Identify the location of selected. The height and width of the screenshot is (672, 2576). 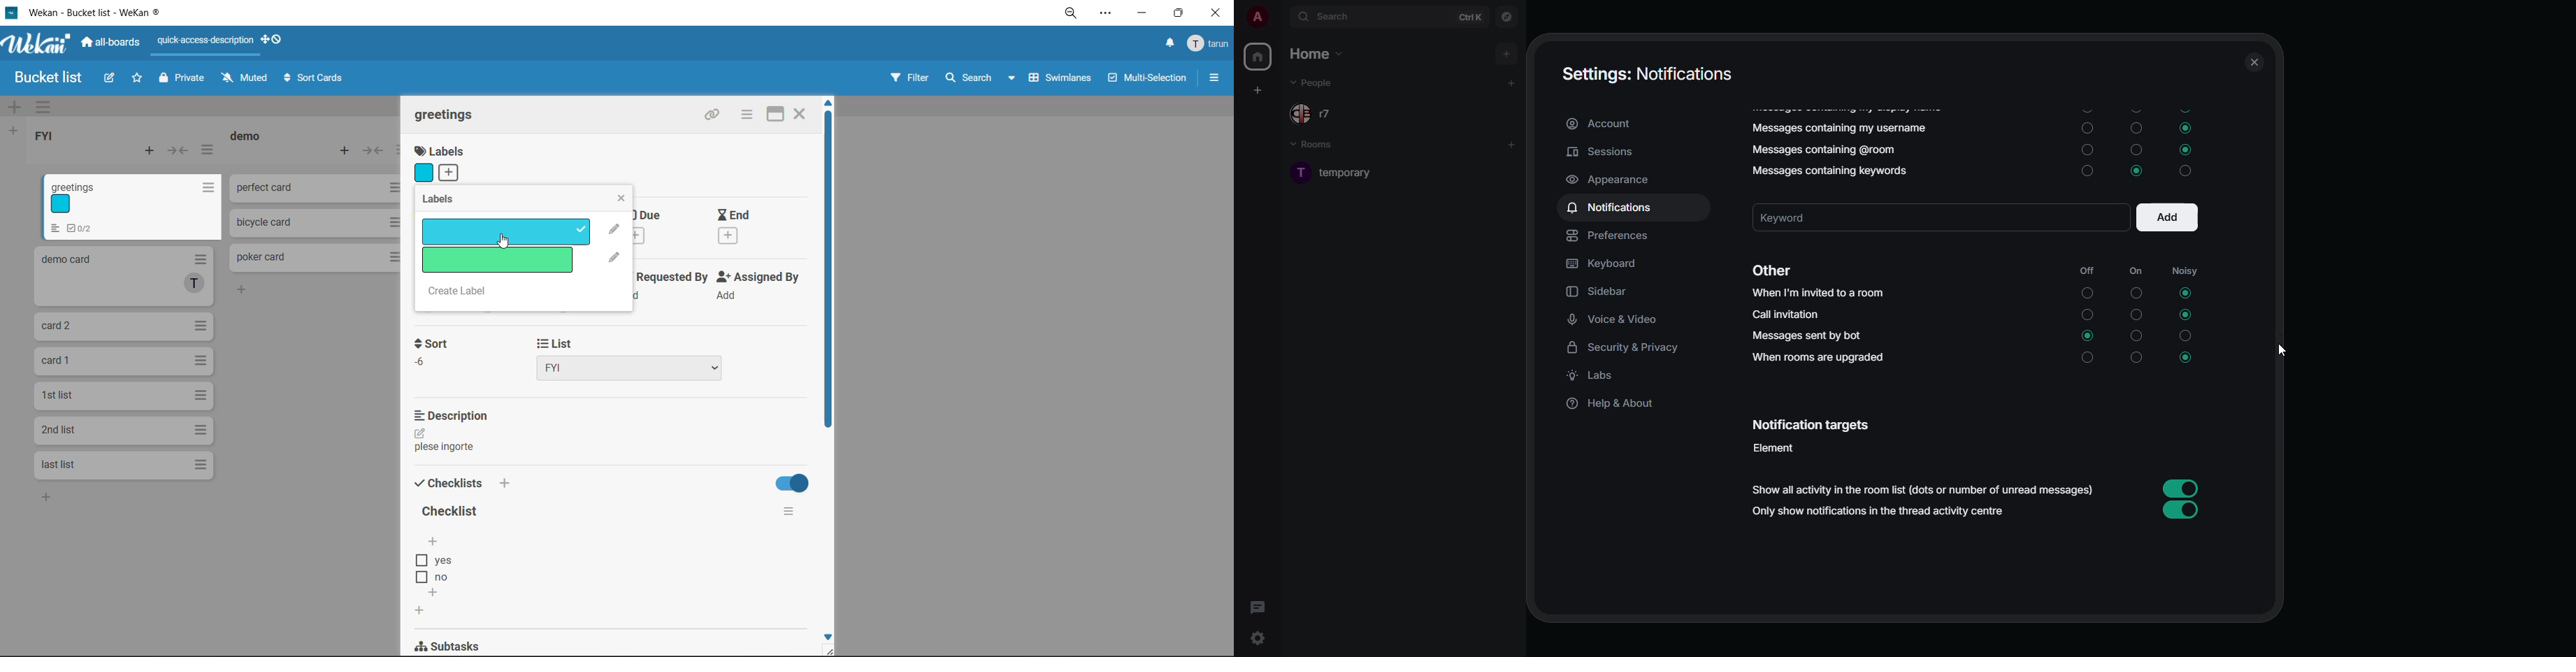
(2184, 359).